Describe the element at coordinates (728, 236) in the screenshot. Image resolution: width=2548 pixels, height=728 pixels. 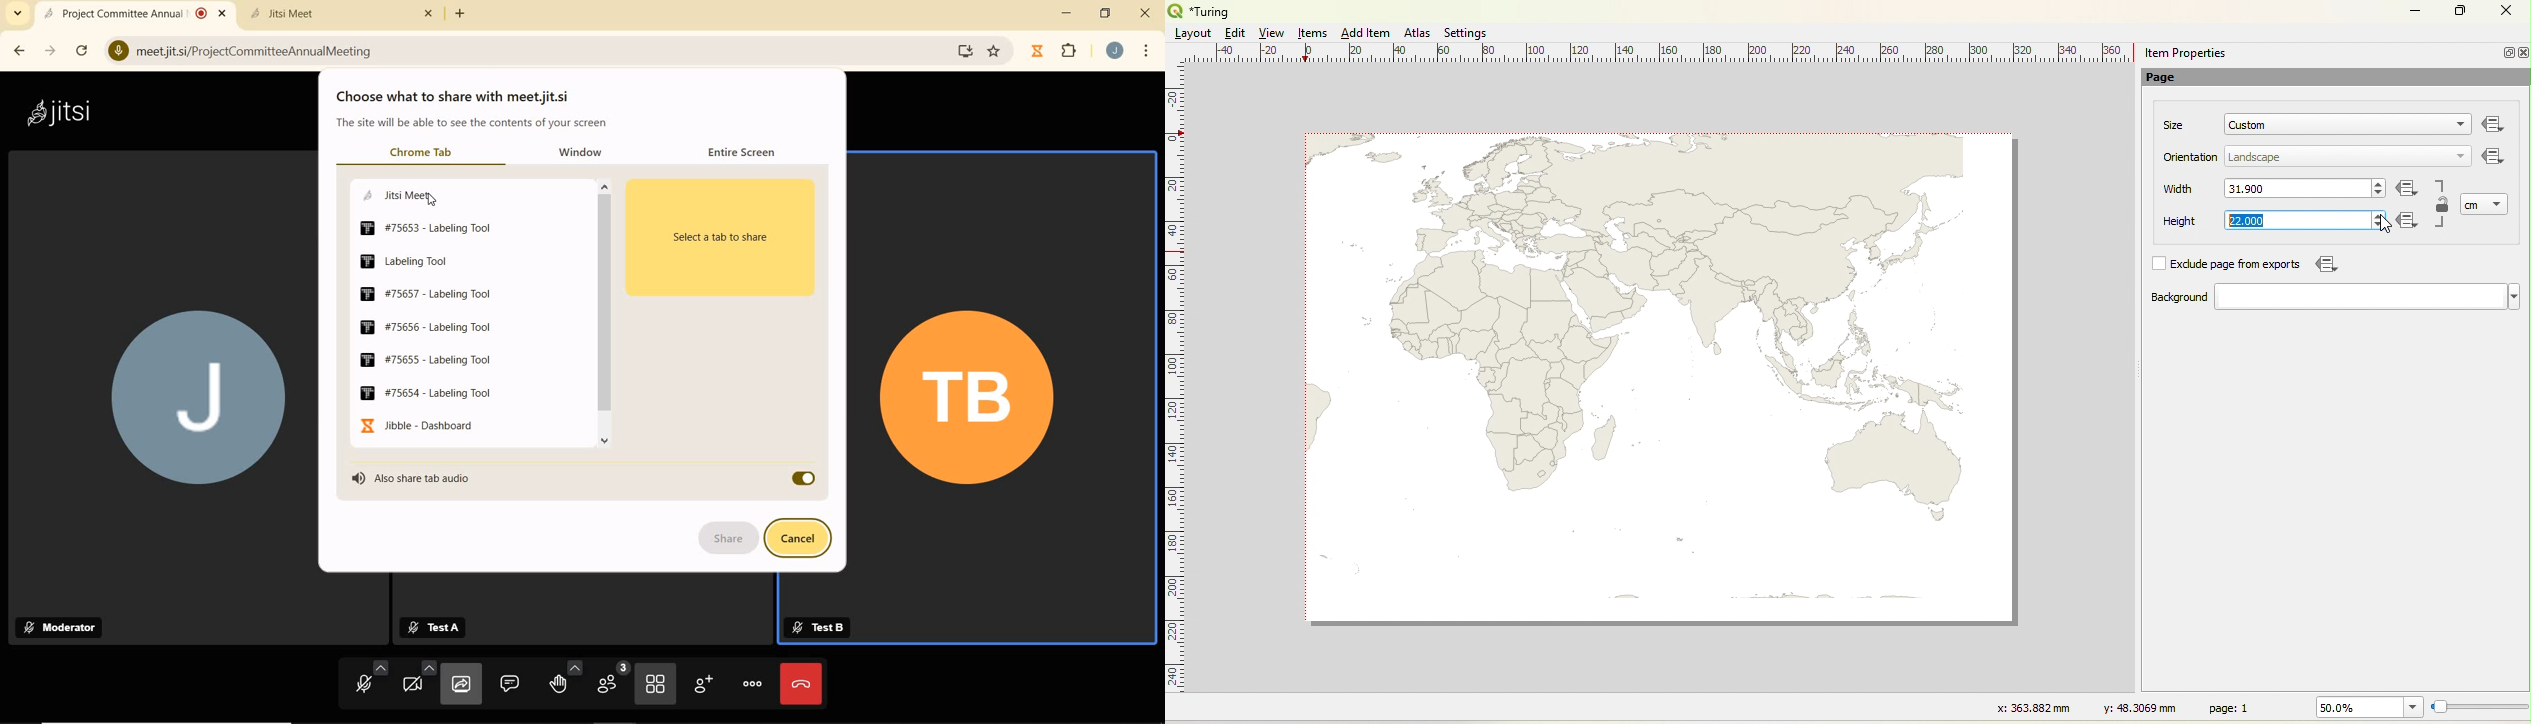
I see `SELECT A TAB TO SHARE` at that location.